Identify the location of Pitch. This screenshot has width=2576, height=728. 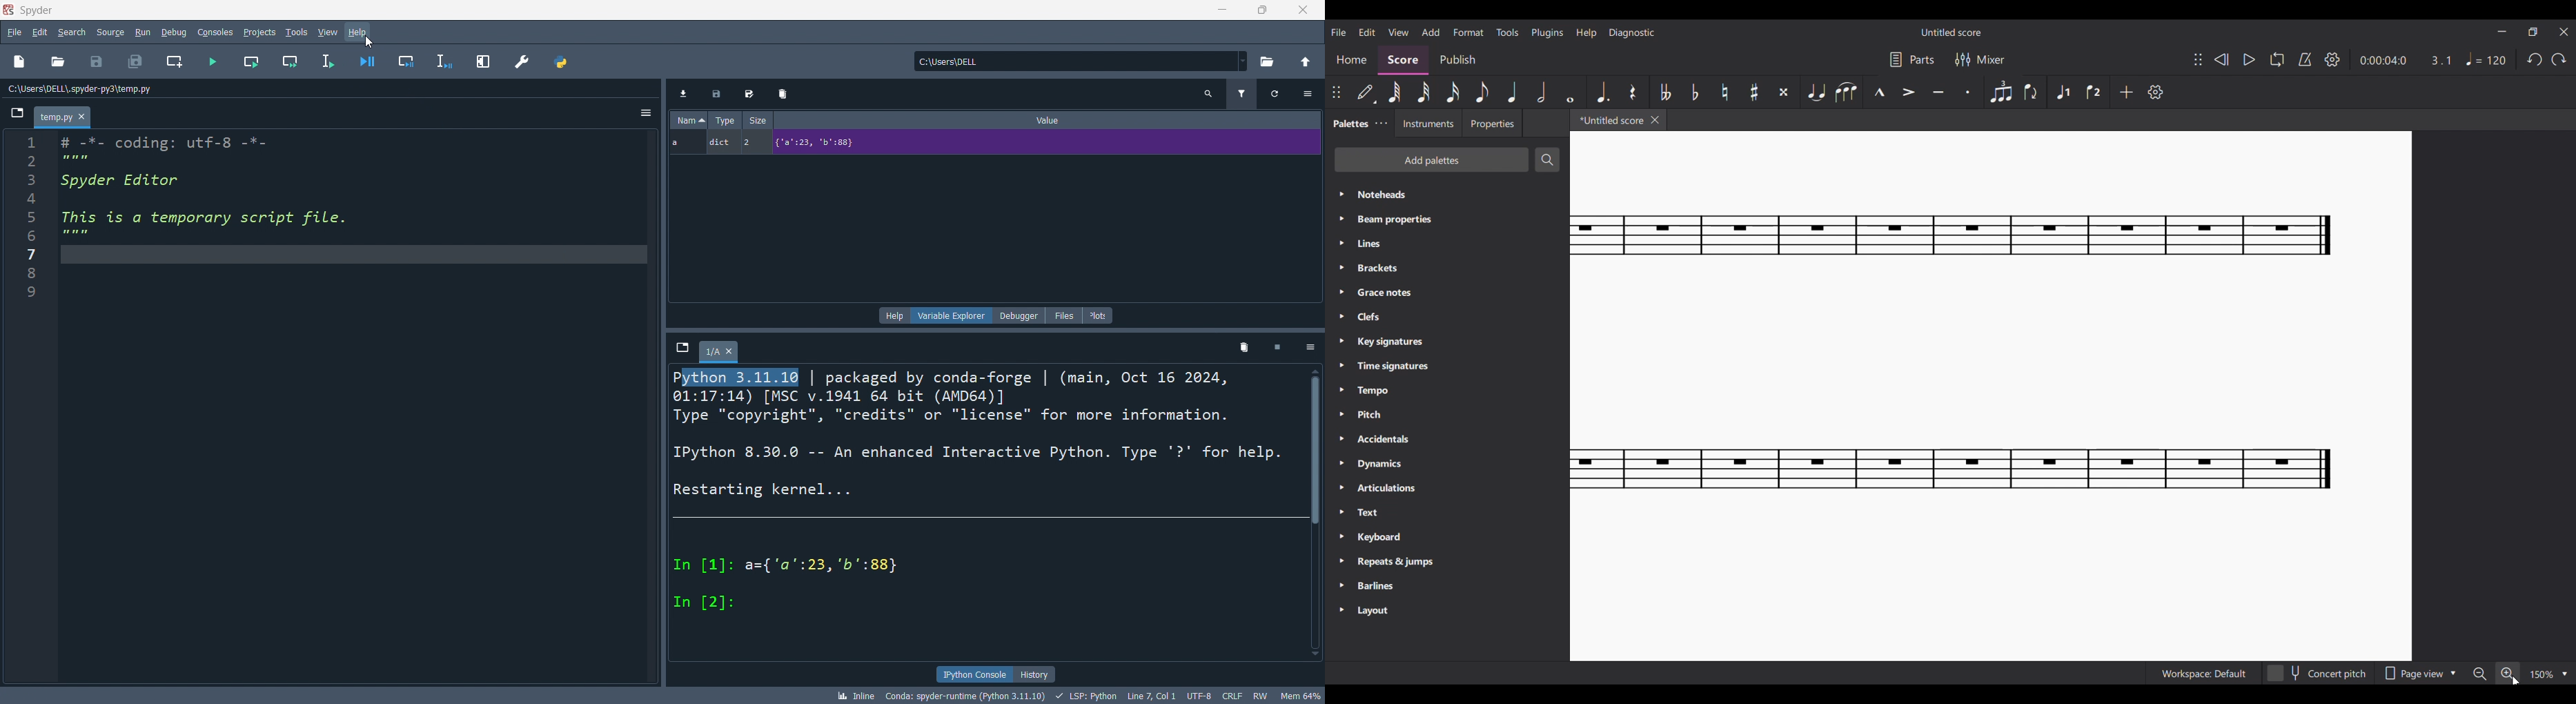
(1447, 415).